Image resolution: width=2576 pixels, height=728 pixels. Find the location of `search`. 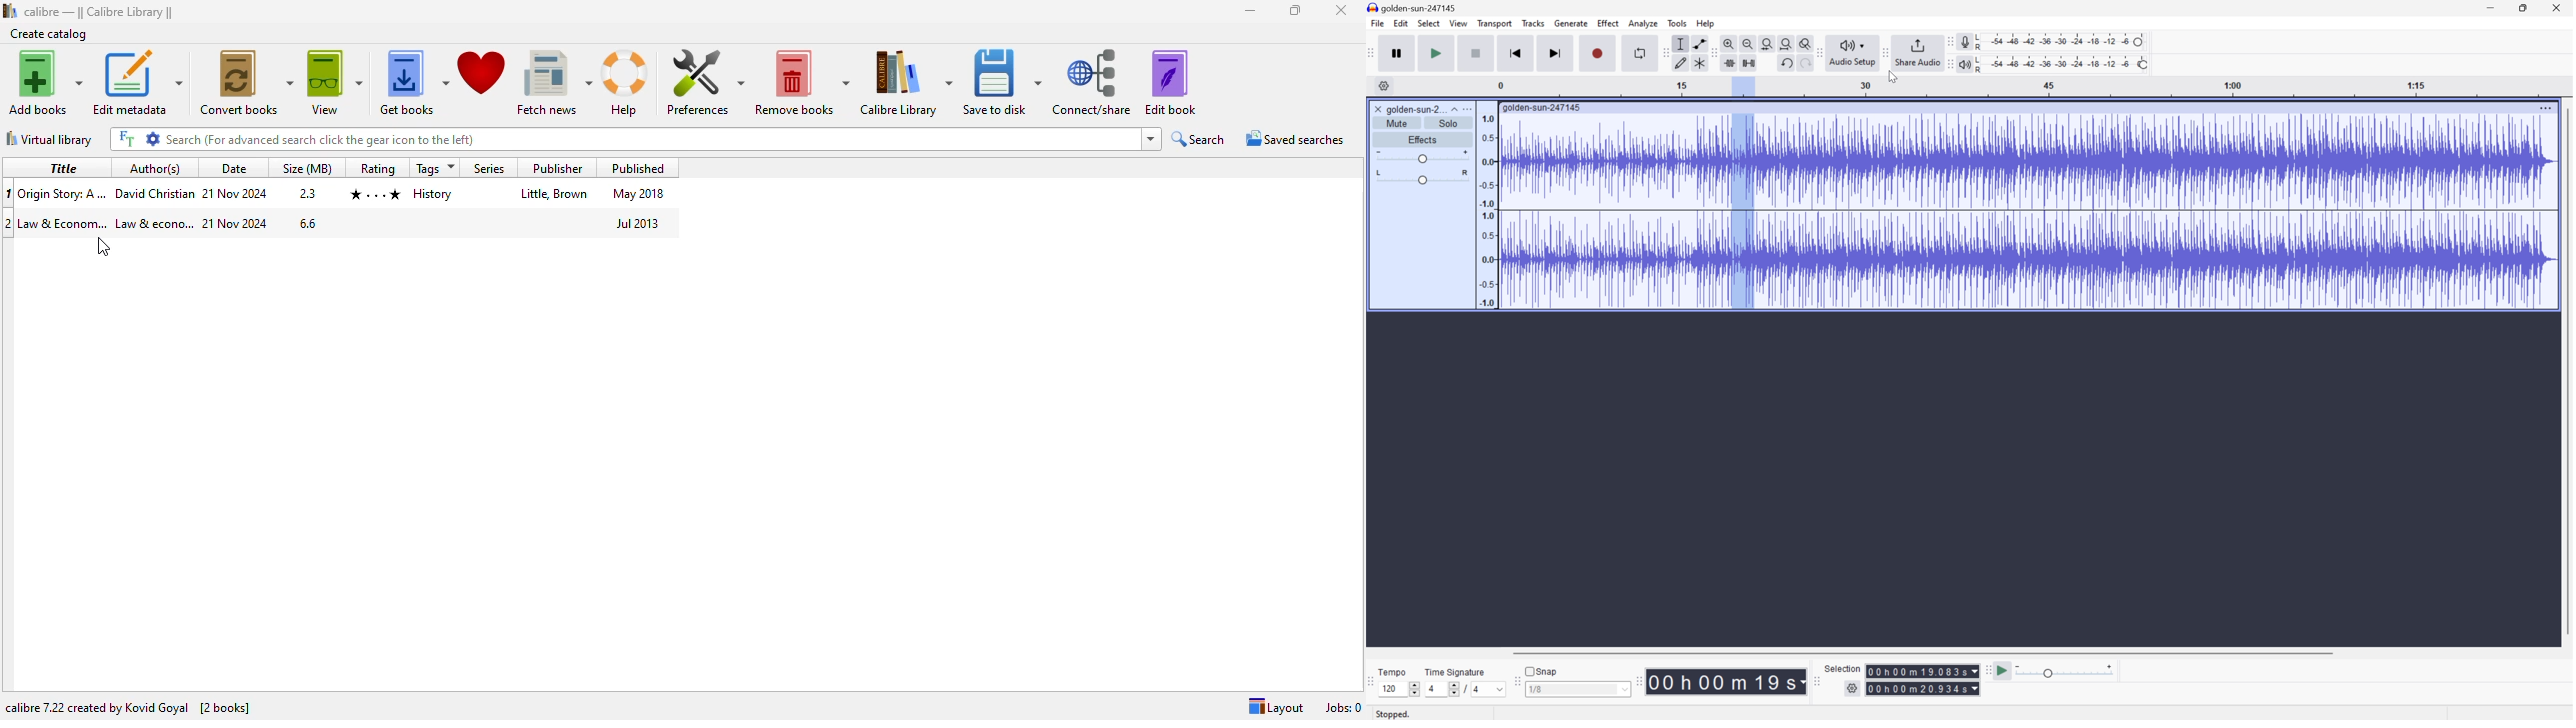

search is located at coordinates (1200, 139).